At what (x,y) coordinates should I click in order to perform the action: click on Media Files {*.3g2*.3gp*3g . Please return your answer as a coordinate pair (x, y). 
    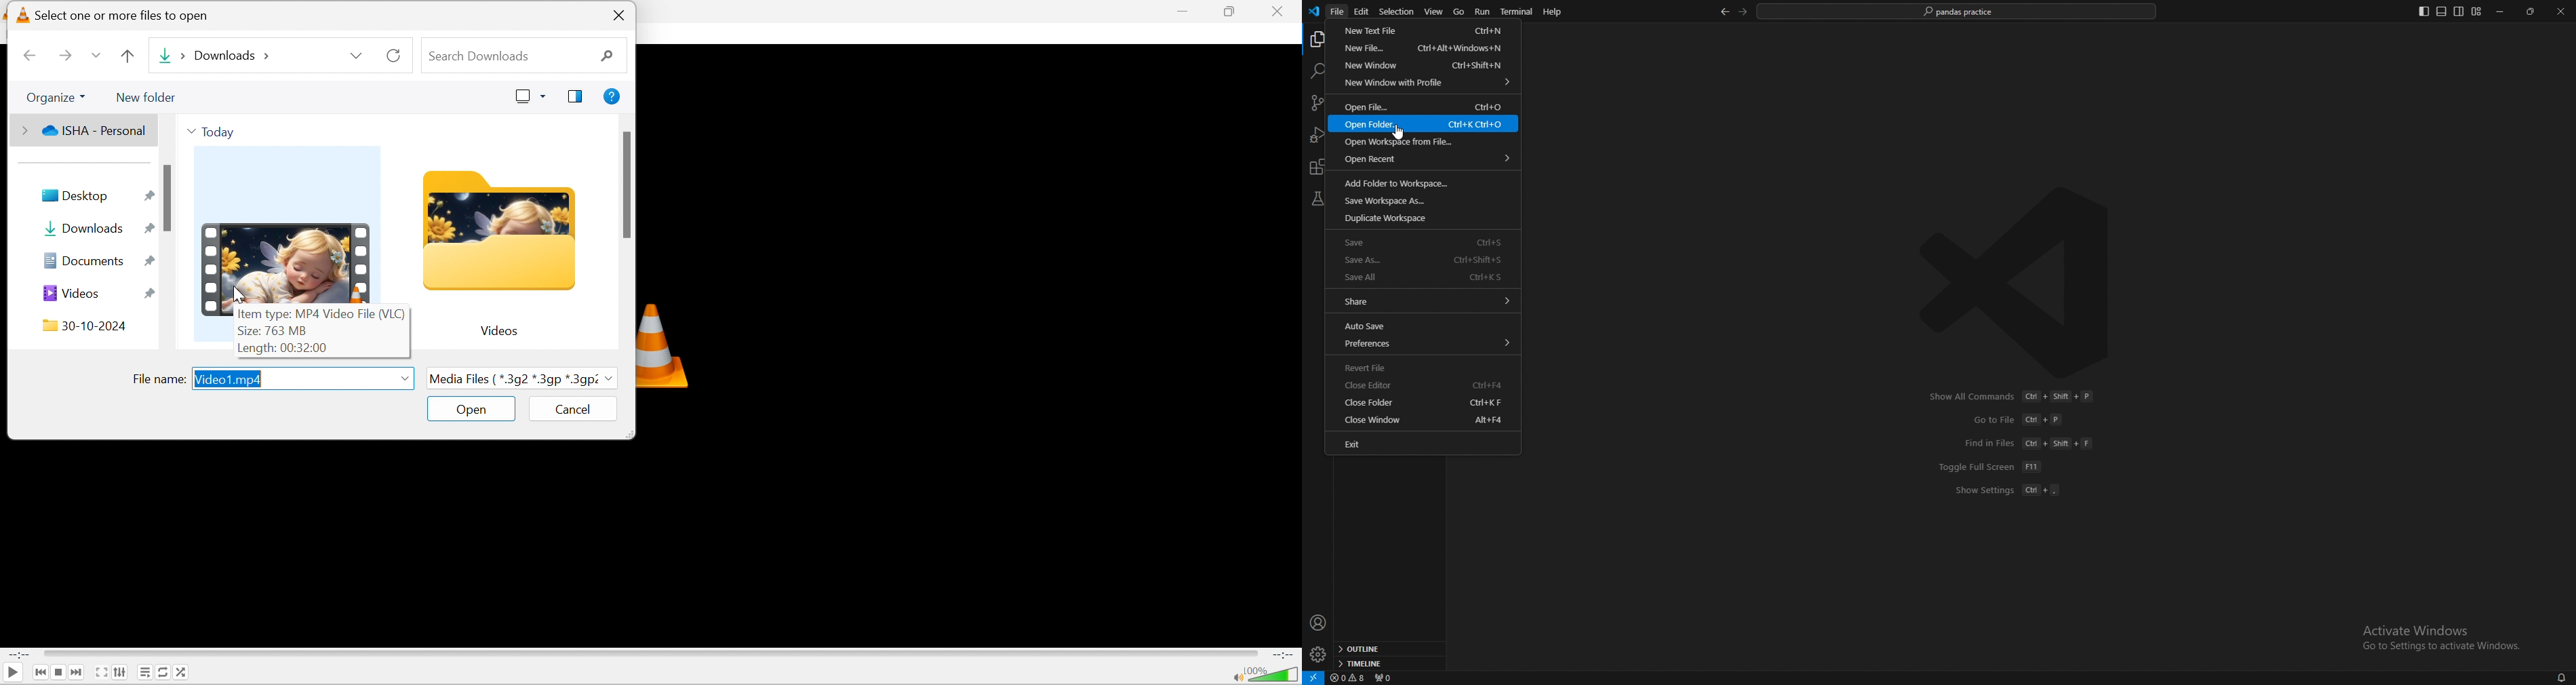
    Looking at the image, I should click on (519, 378).